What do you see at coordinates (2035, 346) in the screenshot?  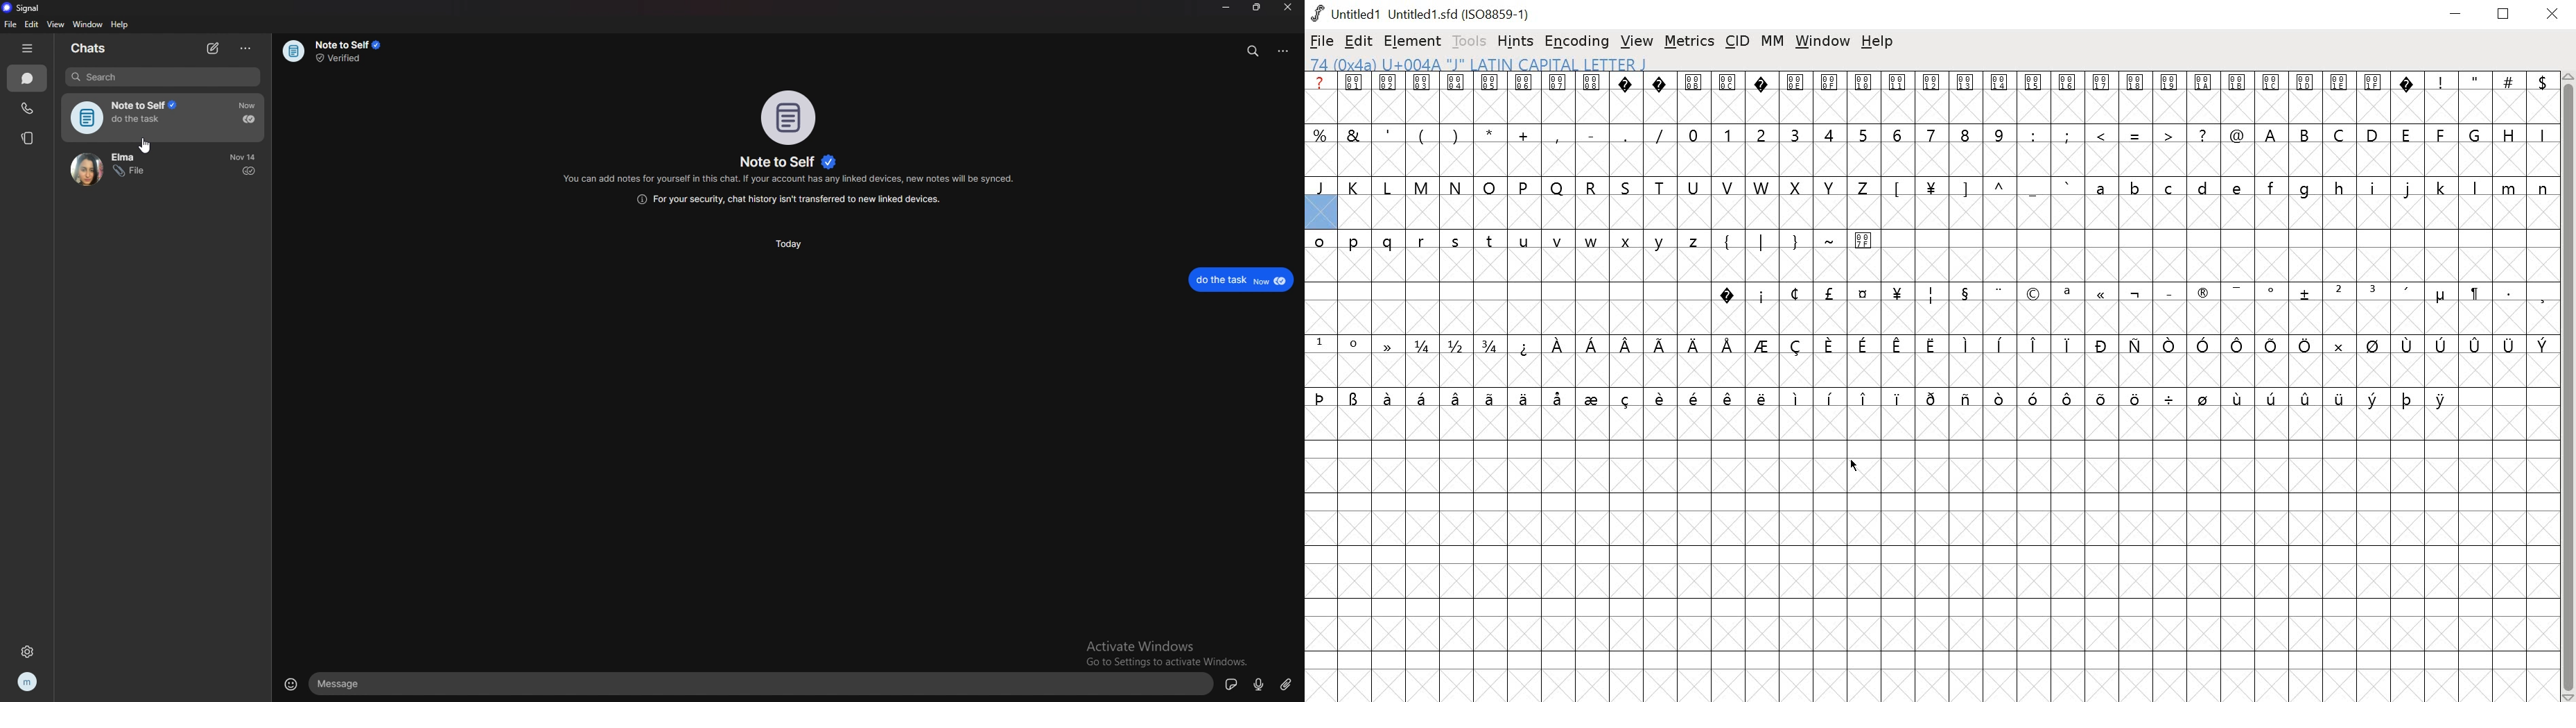 I see `symbols` at bounding box center [2035, 346].